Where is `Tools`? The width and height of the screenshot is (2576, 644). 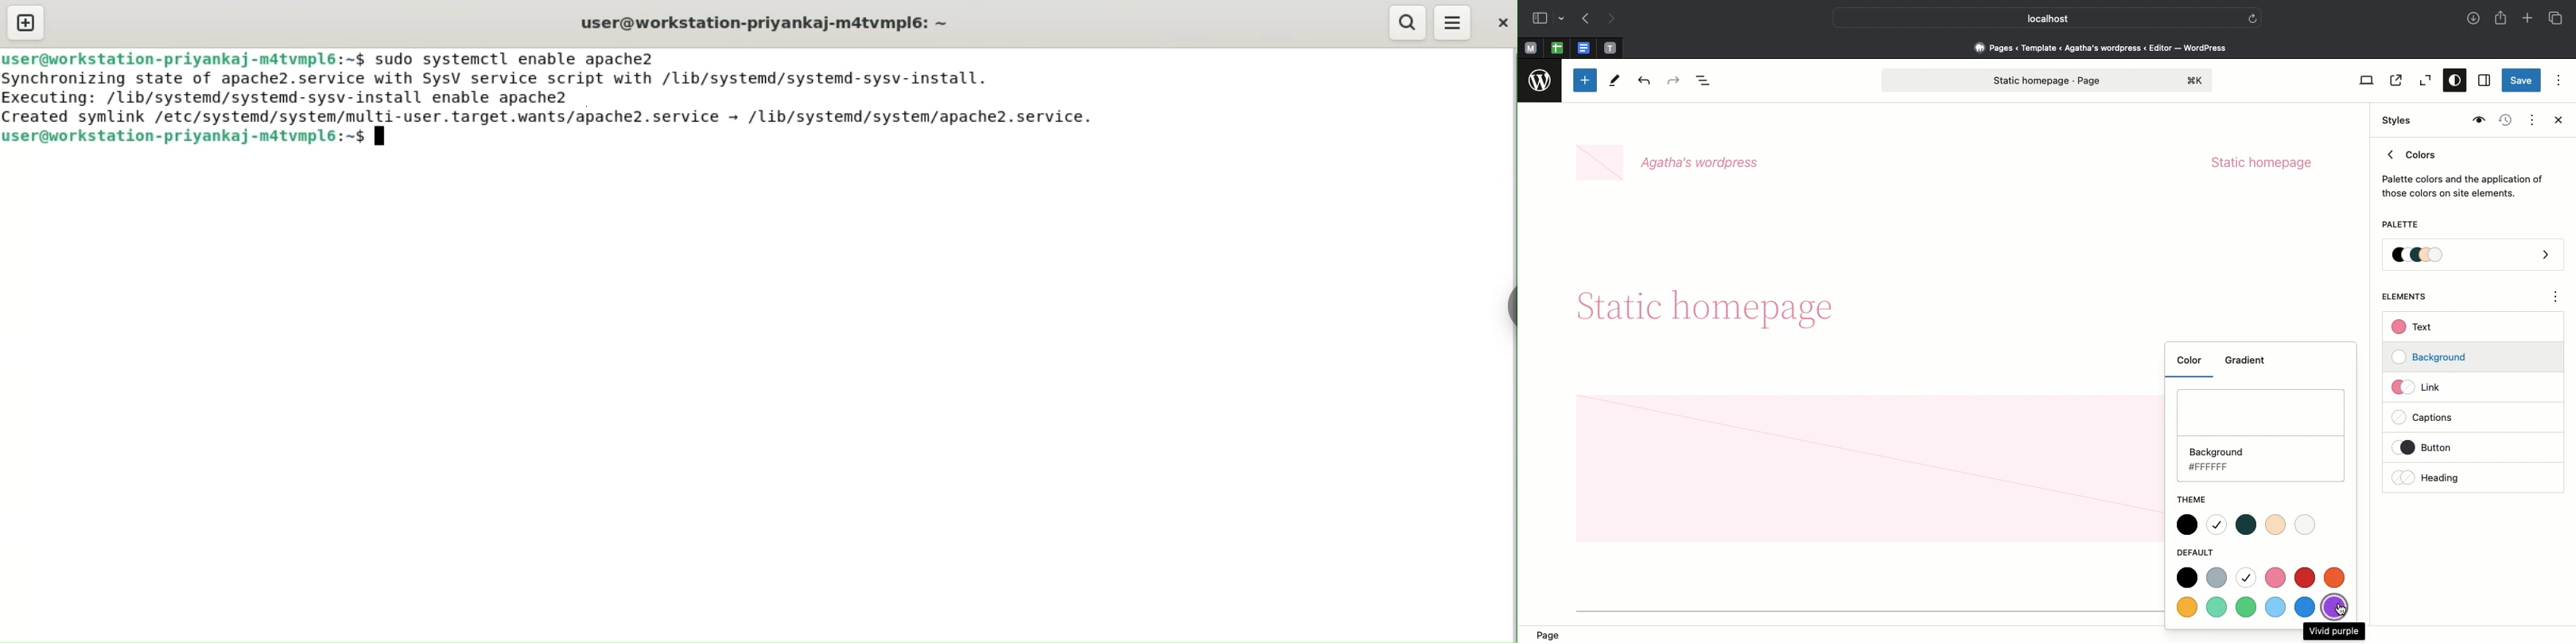 Tools is located at coordinates (1615, 84).